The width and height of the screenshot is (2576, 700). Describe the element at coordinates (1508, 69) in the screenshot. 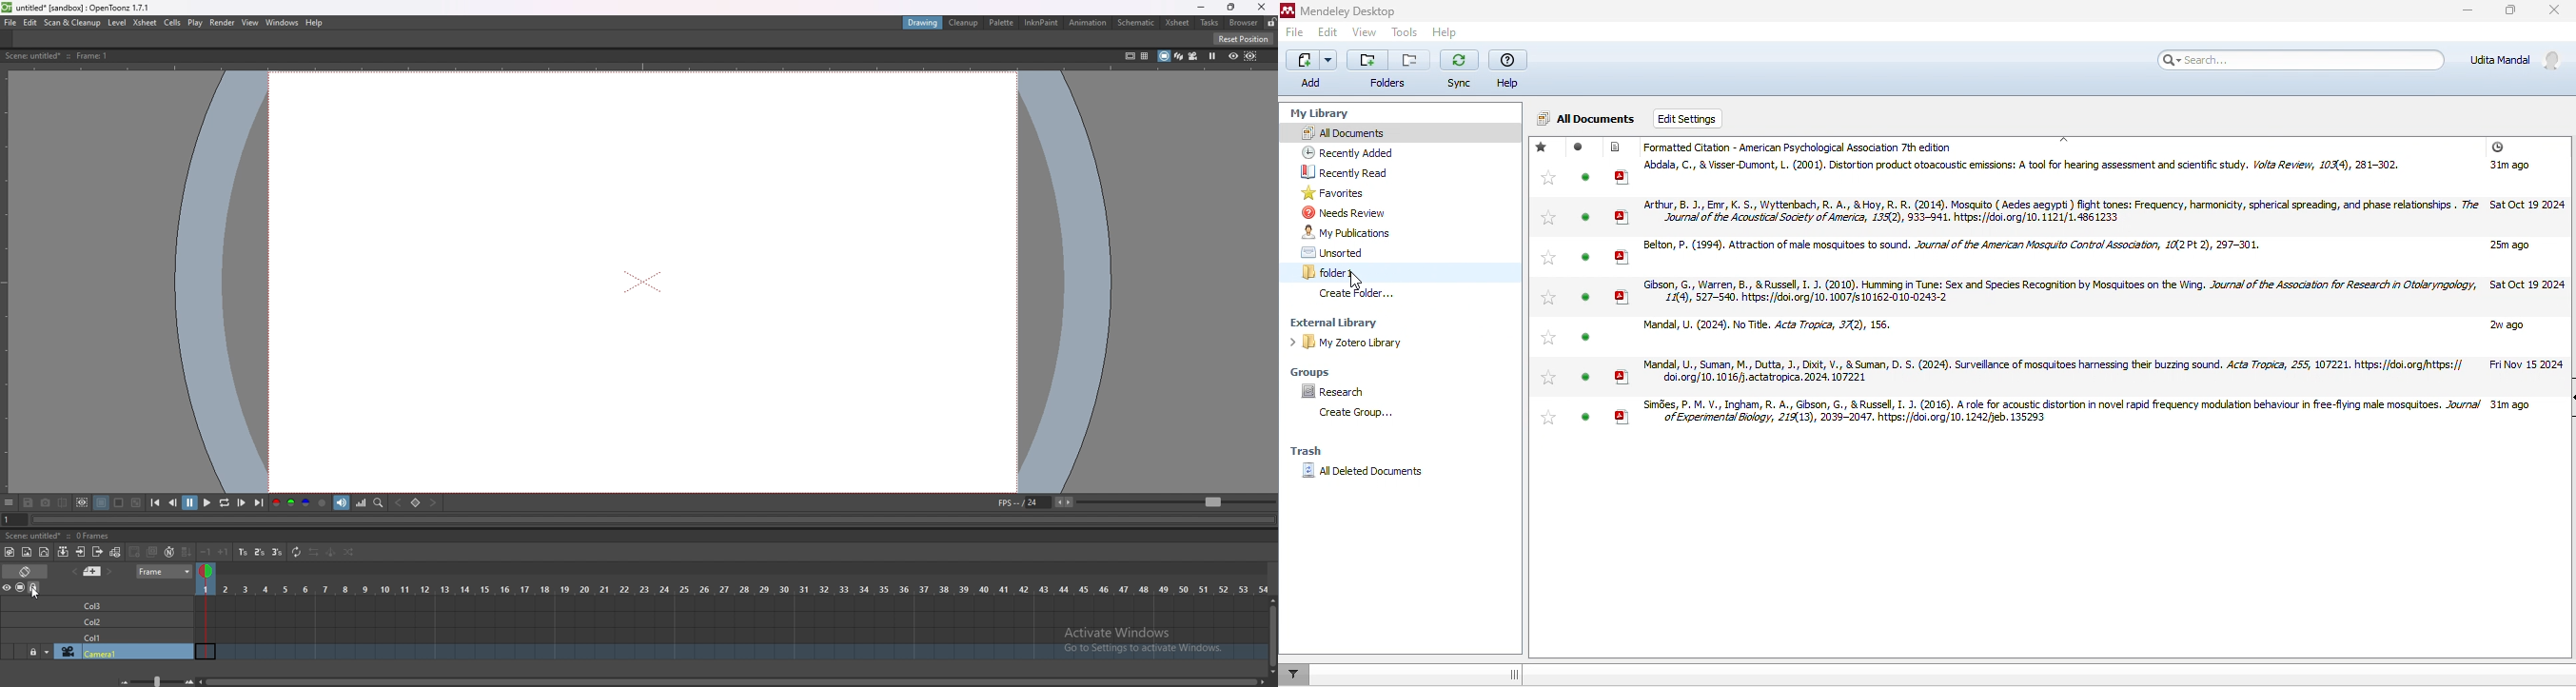

I see `help` at that location.